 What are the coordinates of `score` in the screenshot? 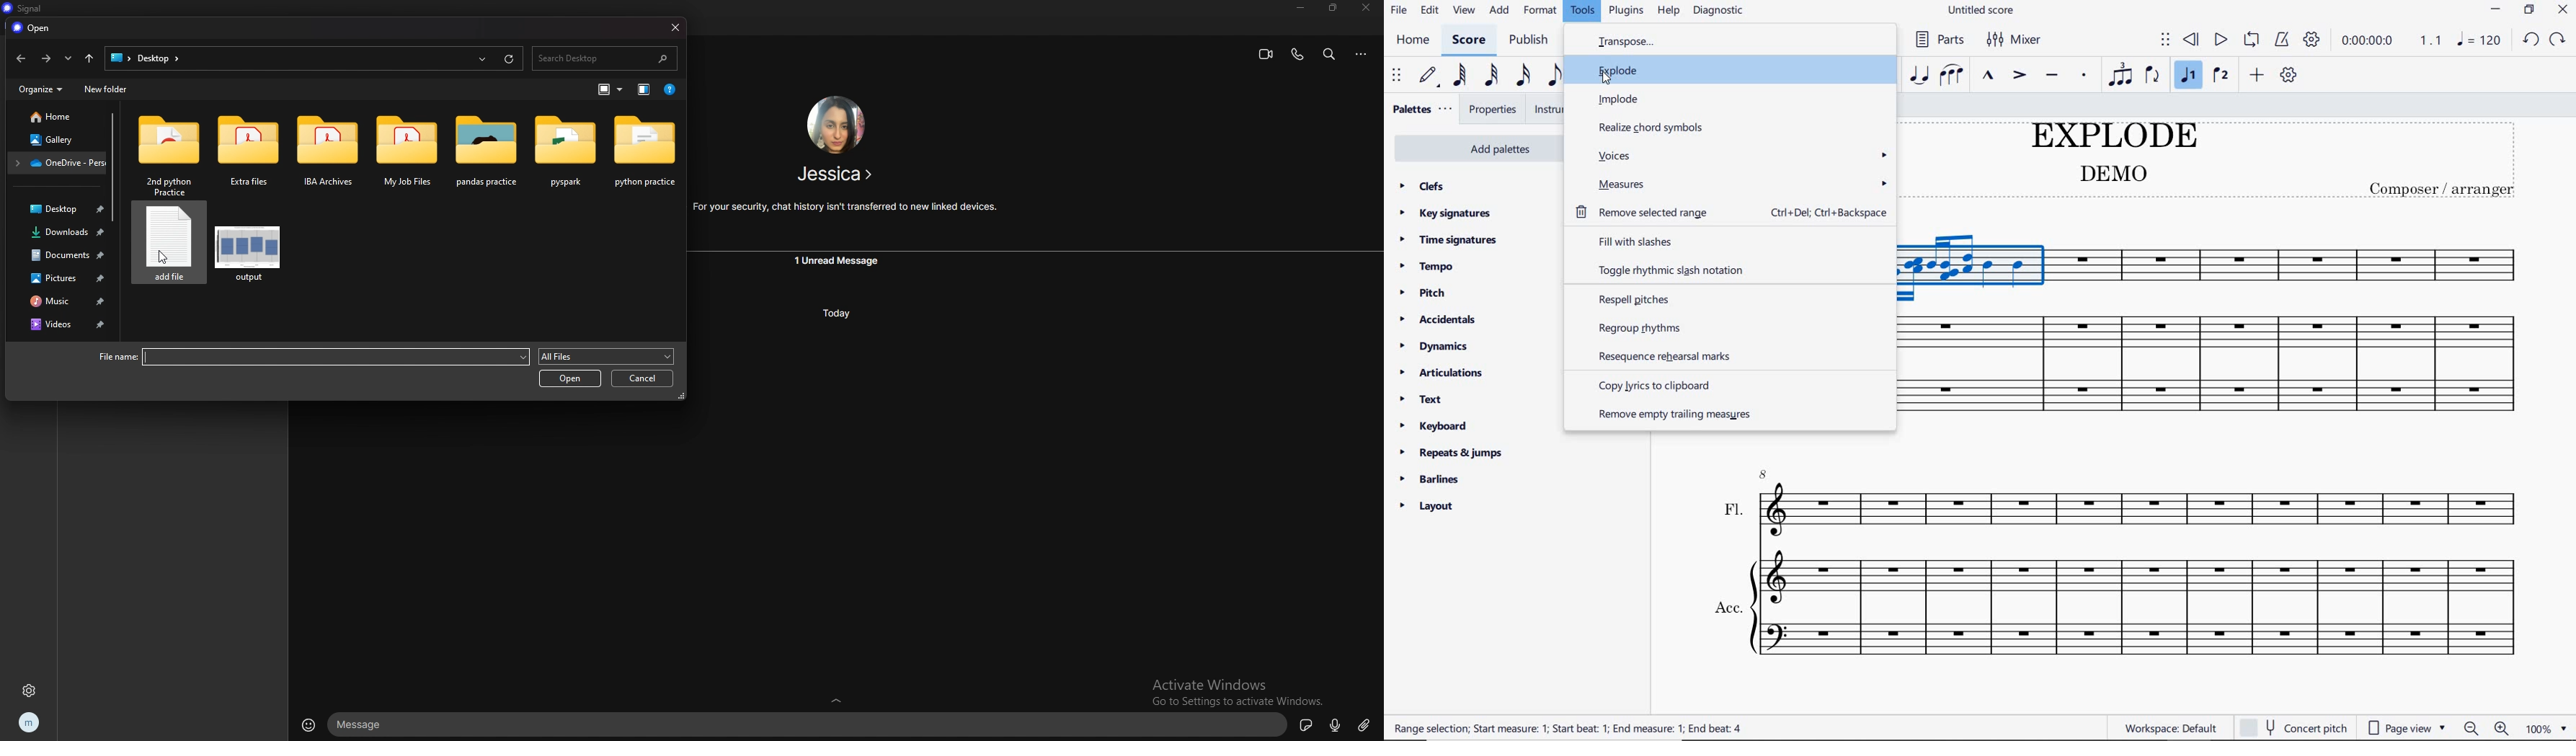 It's located at (1469, 40).